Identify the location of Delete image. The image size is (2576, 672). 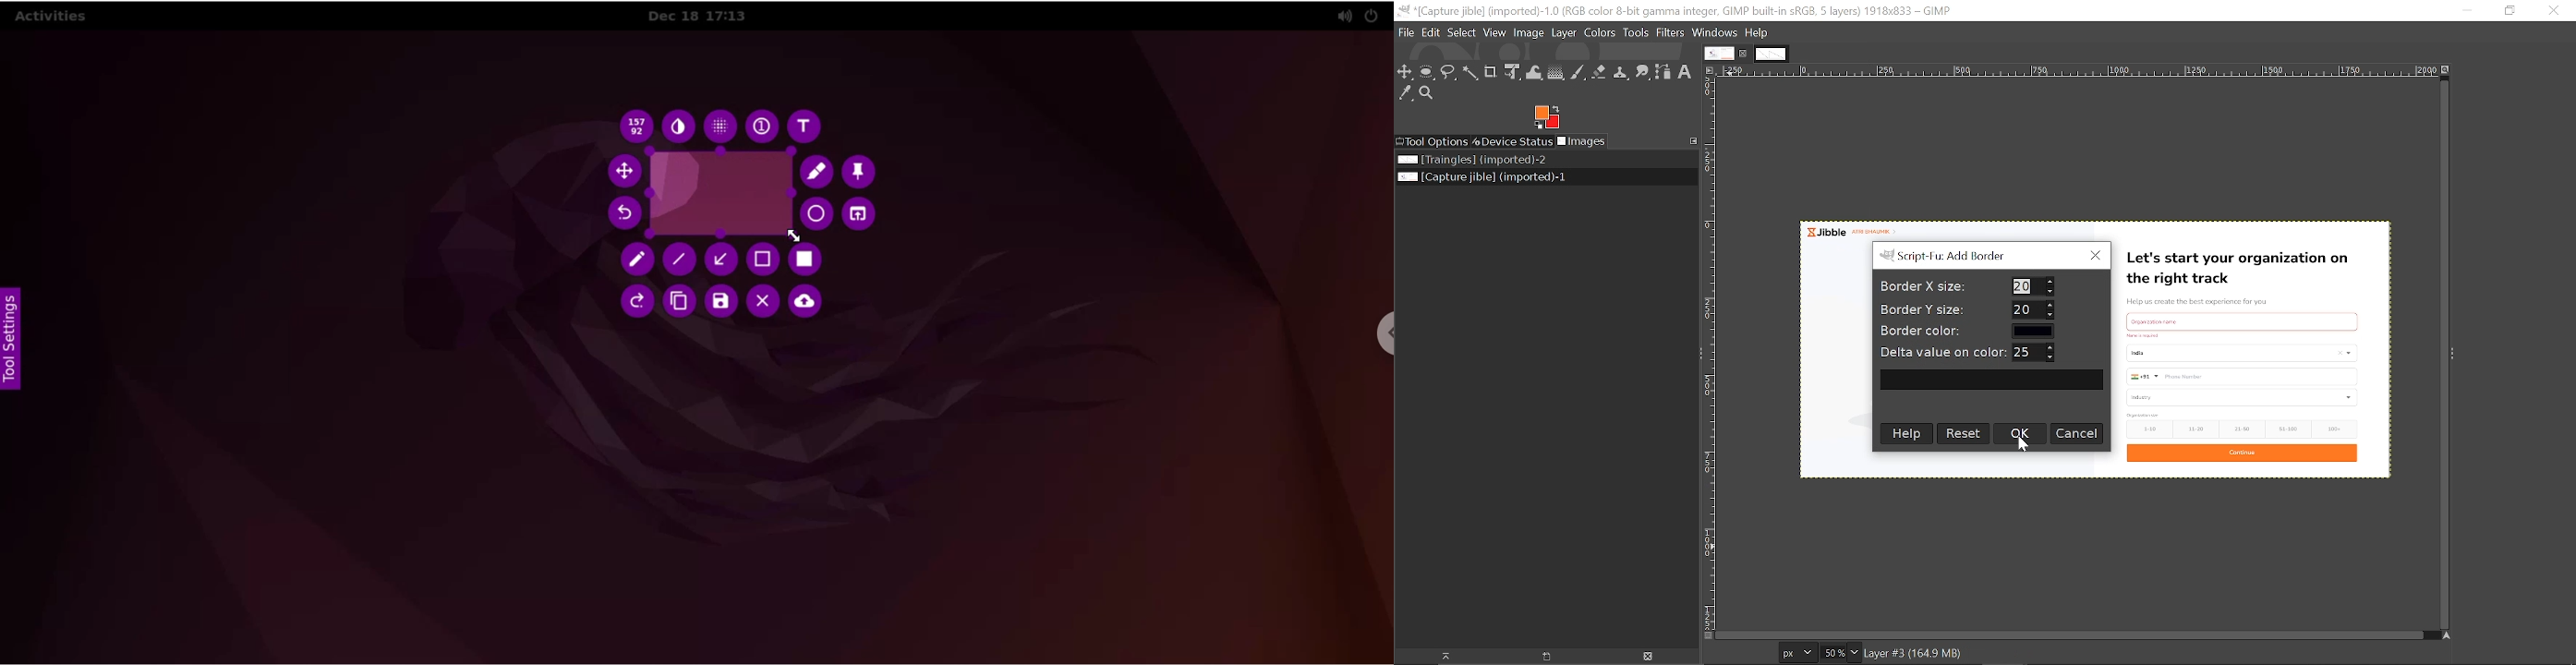
(1654, 656).